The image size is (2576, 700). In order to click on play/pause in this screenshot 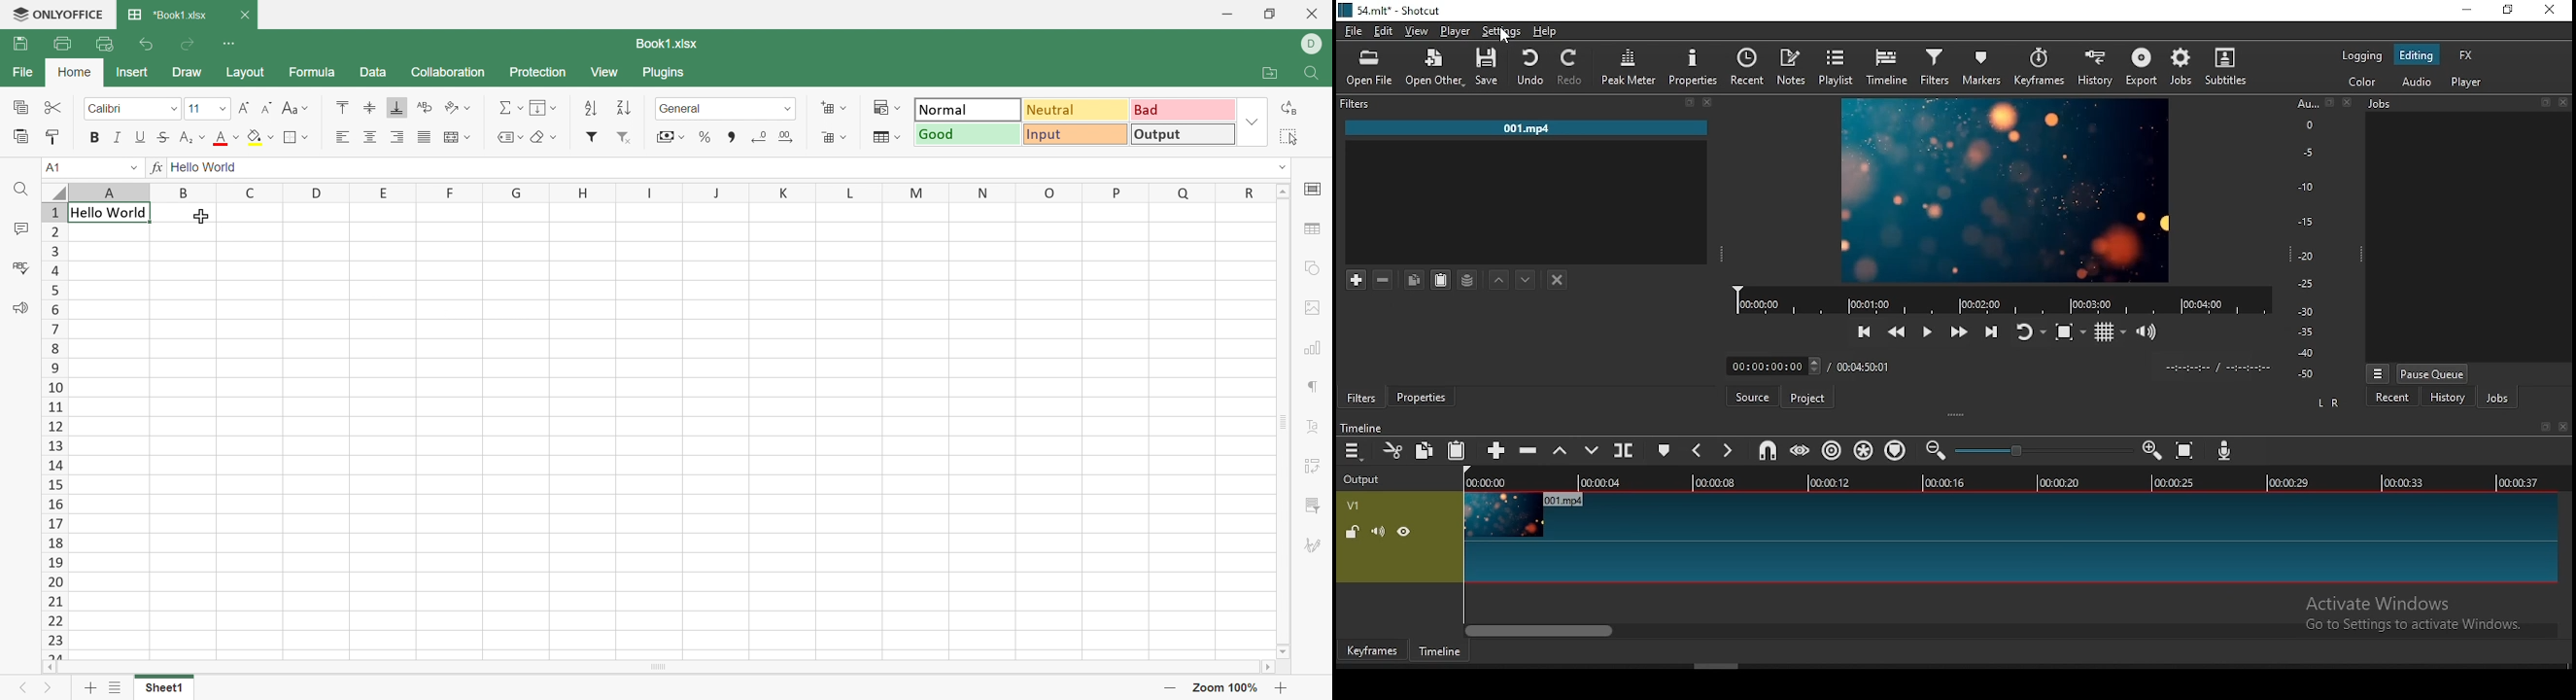, I will do `click(1927, 332)`.